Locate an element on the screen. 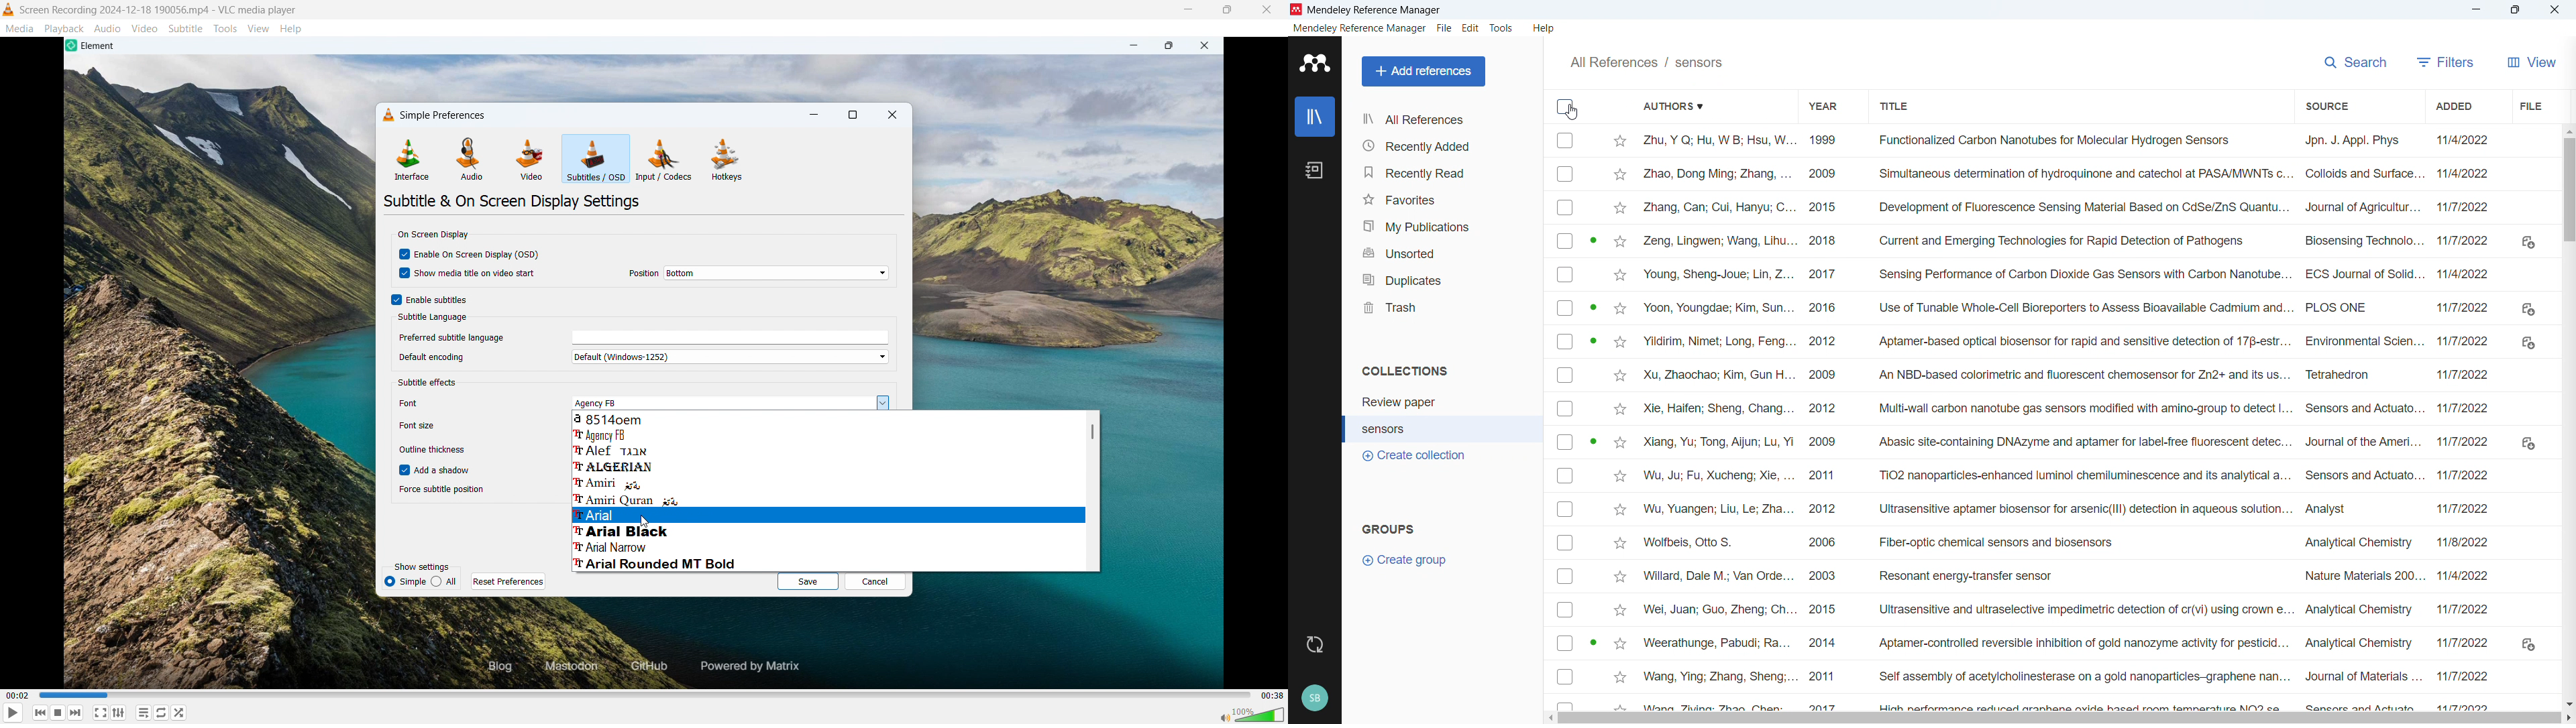 The image size is (2576, 728). time elapsed is located at coordinates (18, 696).